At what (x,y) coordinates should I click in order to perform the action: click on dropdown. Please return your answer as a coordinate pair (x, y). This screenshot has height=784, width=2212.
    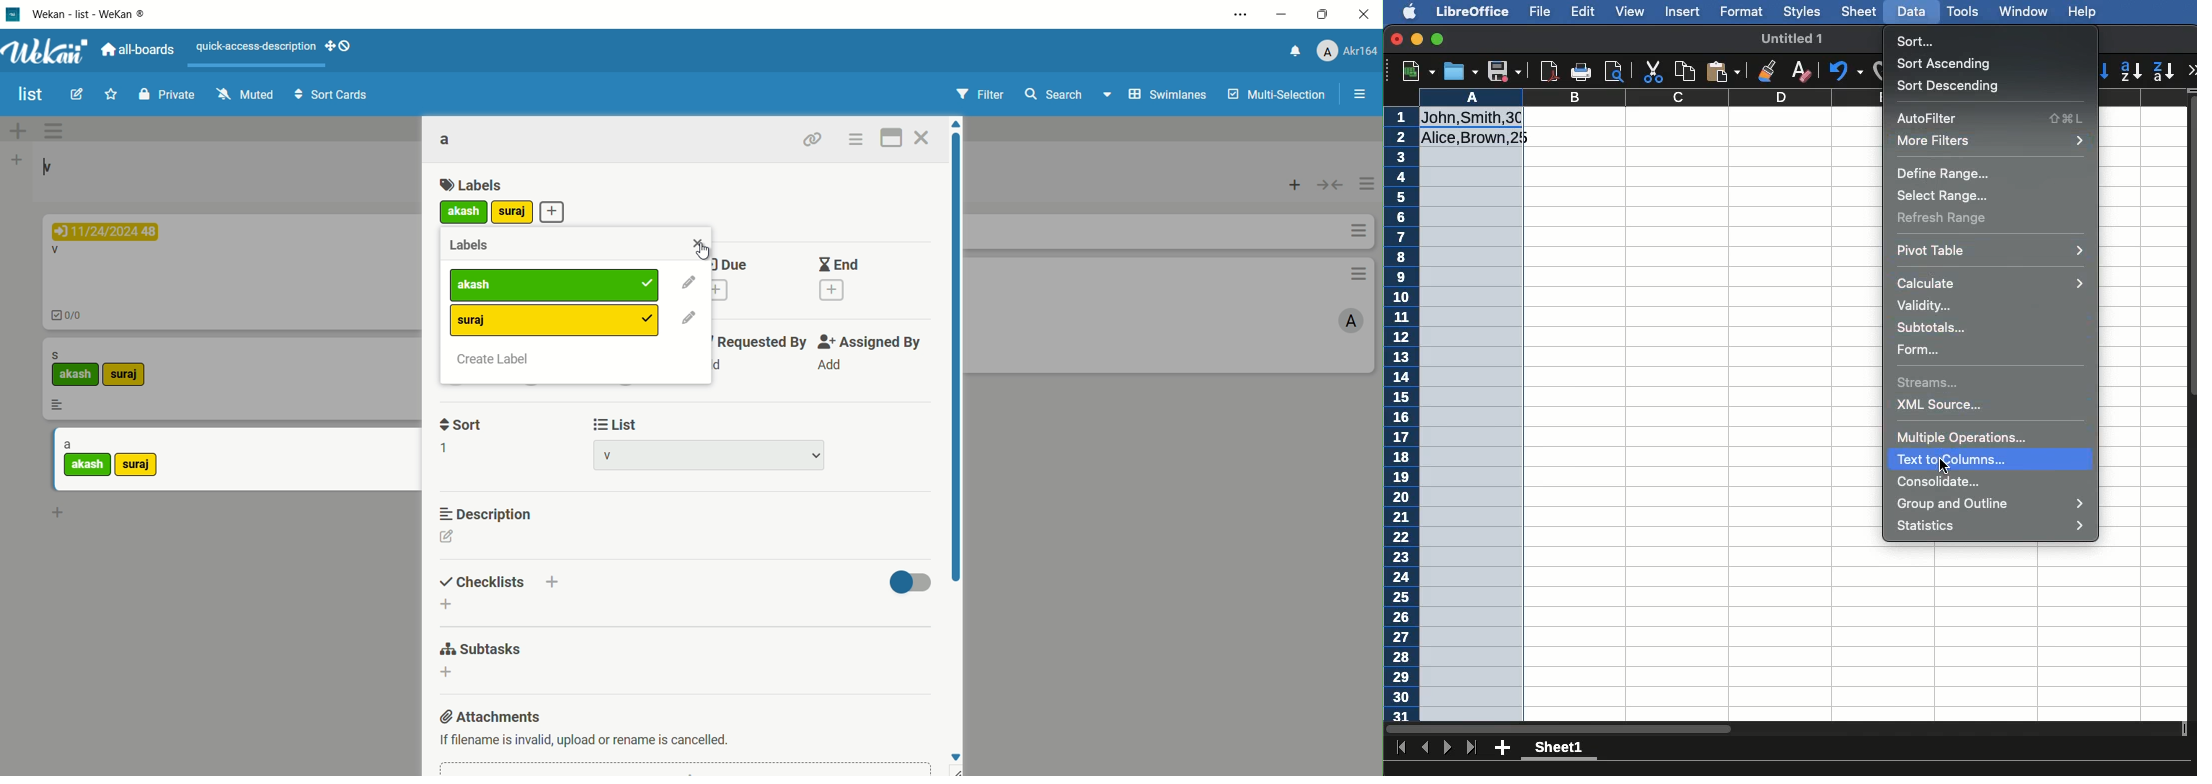
    Looking at the image, I should click on (816, 456).